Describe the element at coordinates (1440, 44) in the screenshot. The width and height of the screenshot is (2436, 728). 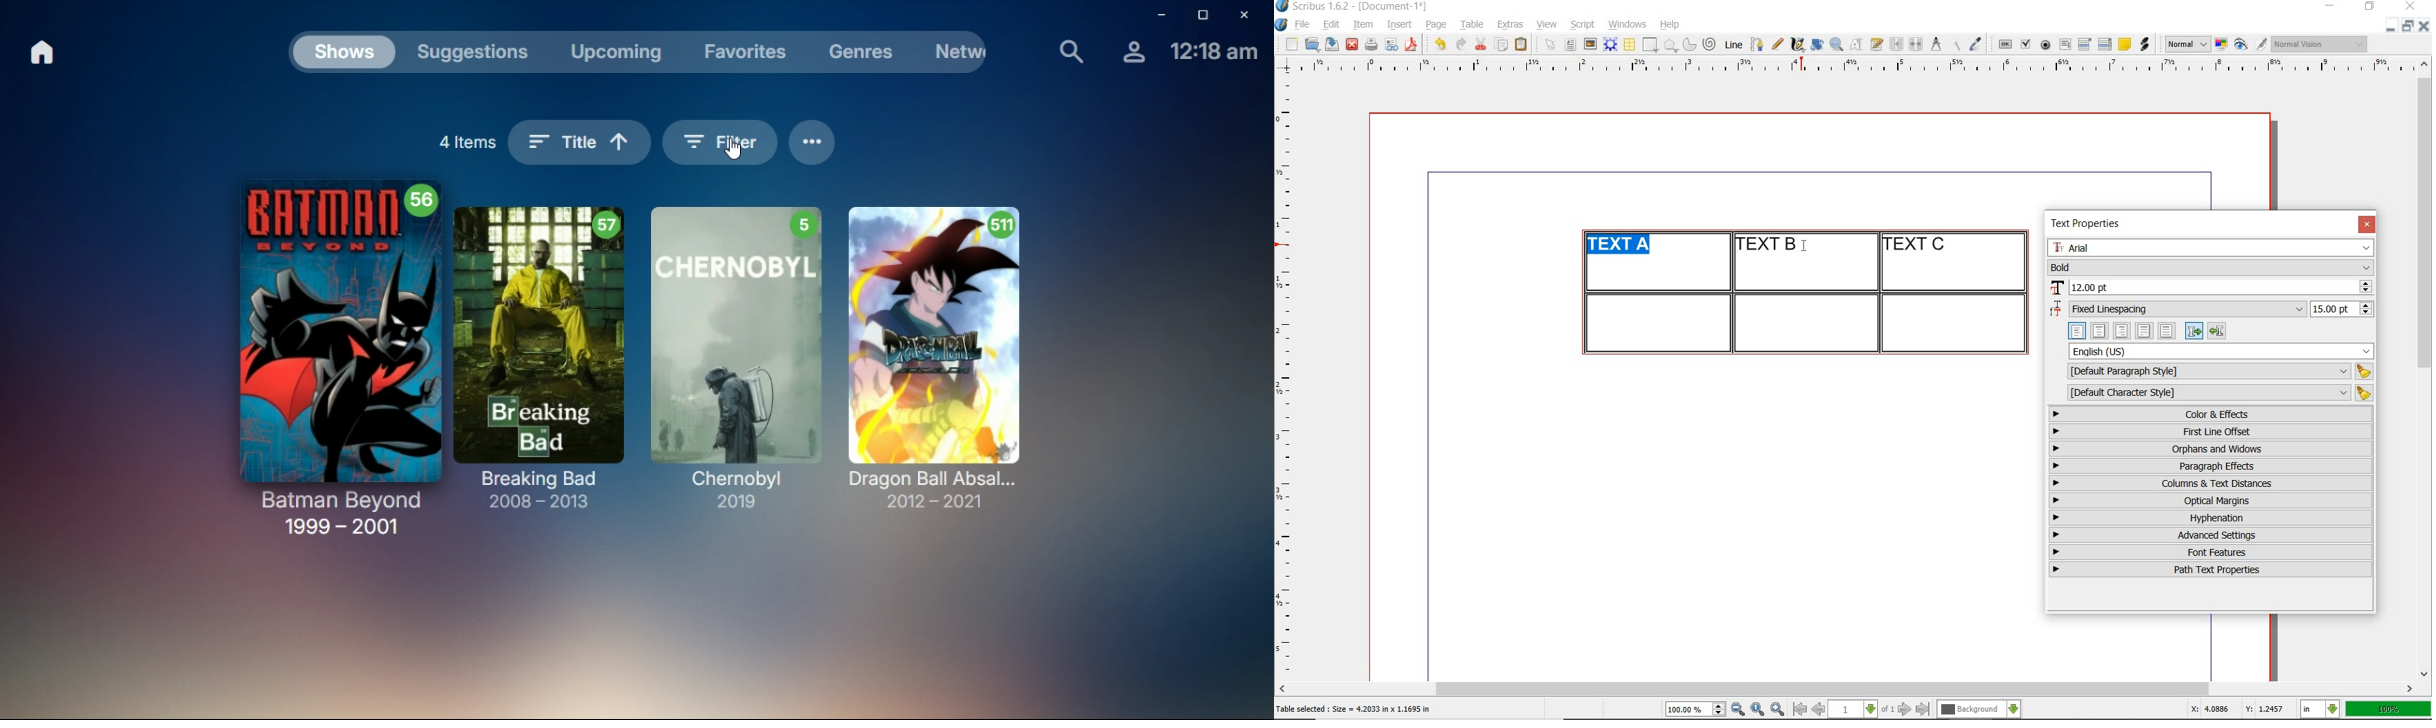
I see `undo` at that location.